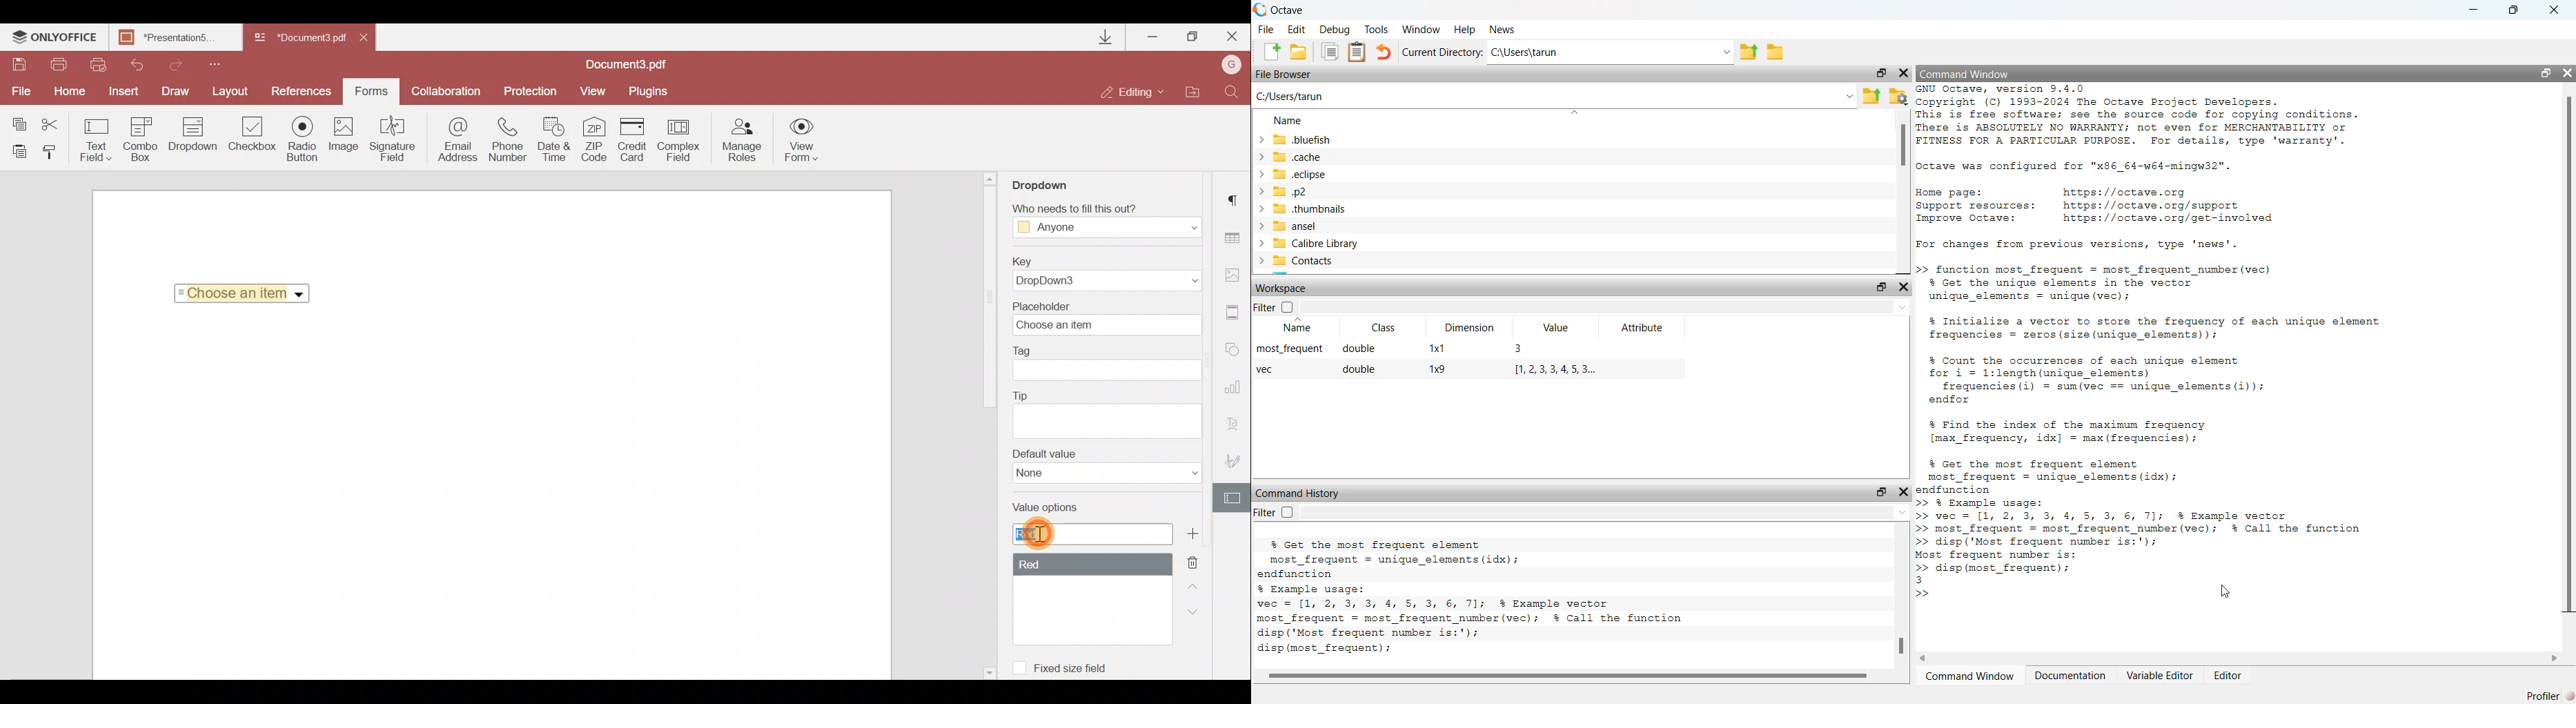 The image size is (2576, 728). Describe the element at coordinates (1092, 579) in the screenshot. I see `Value options` at that location.